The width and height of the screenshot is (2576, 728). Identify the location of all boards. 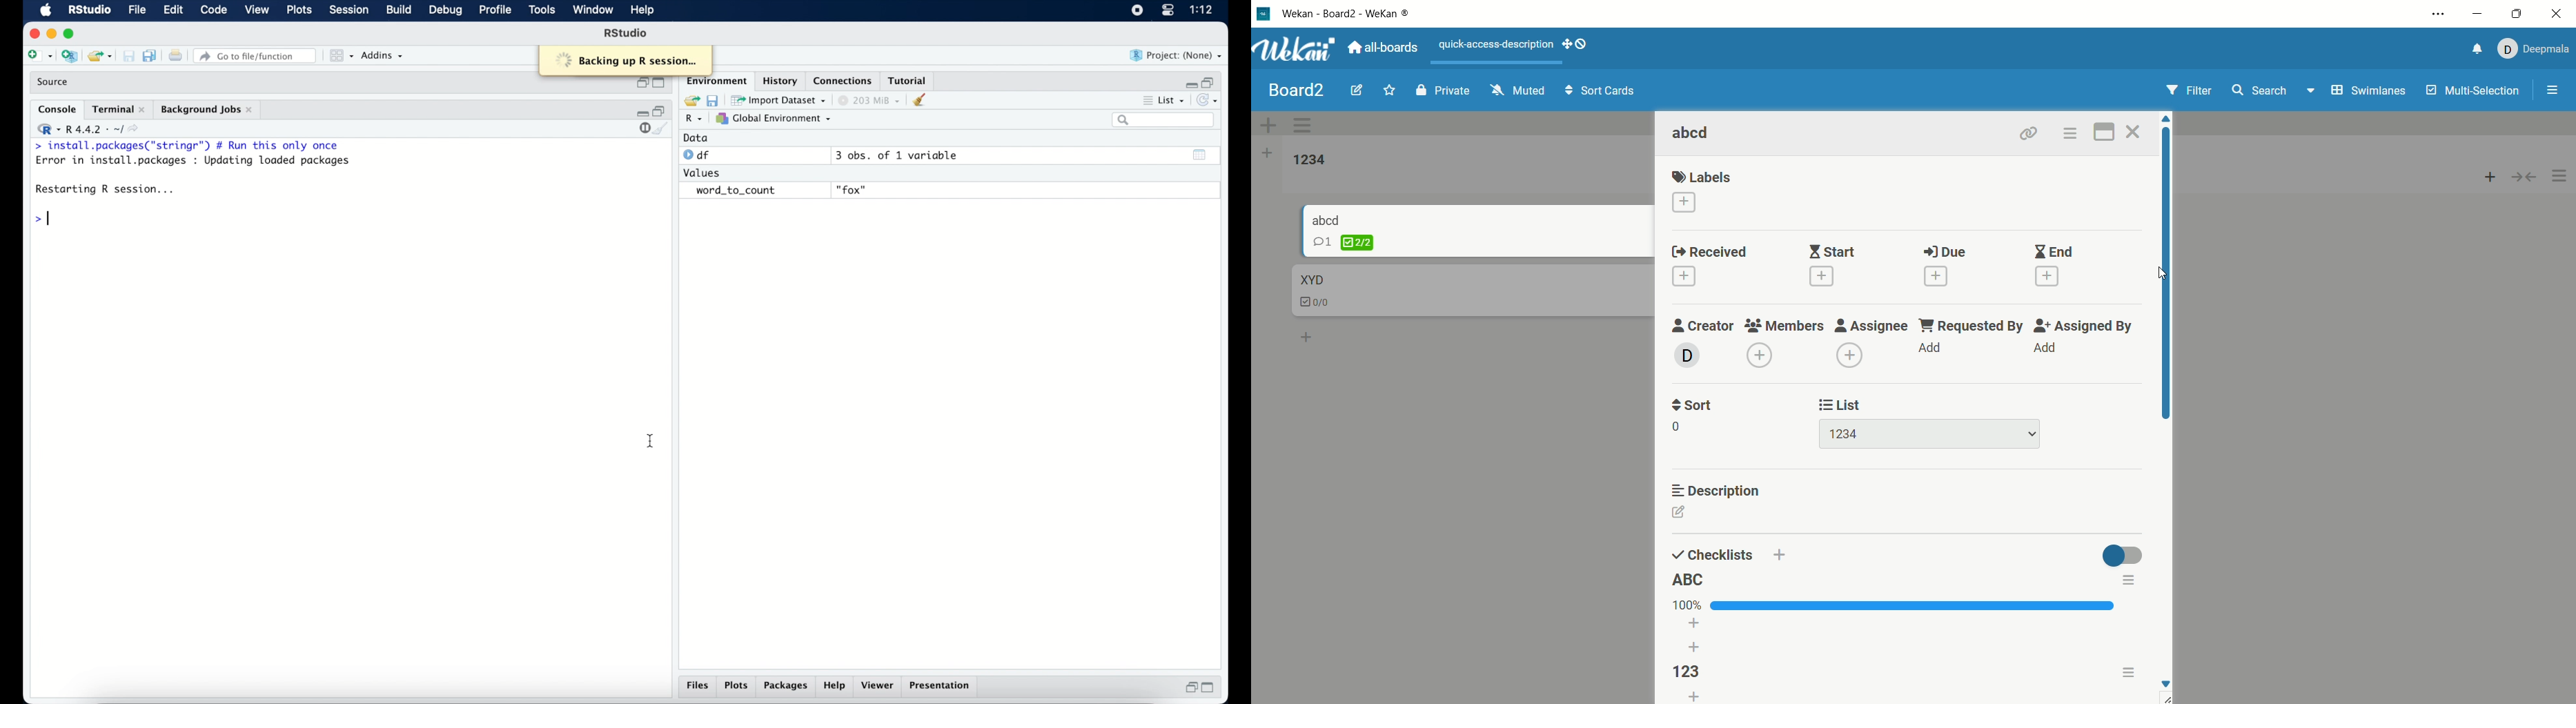
(1383, 46).